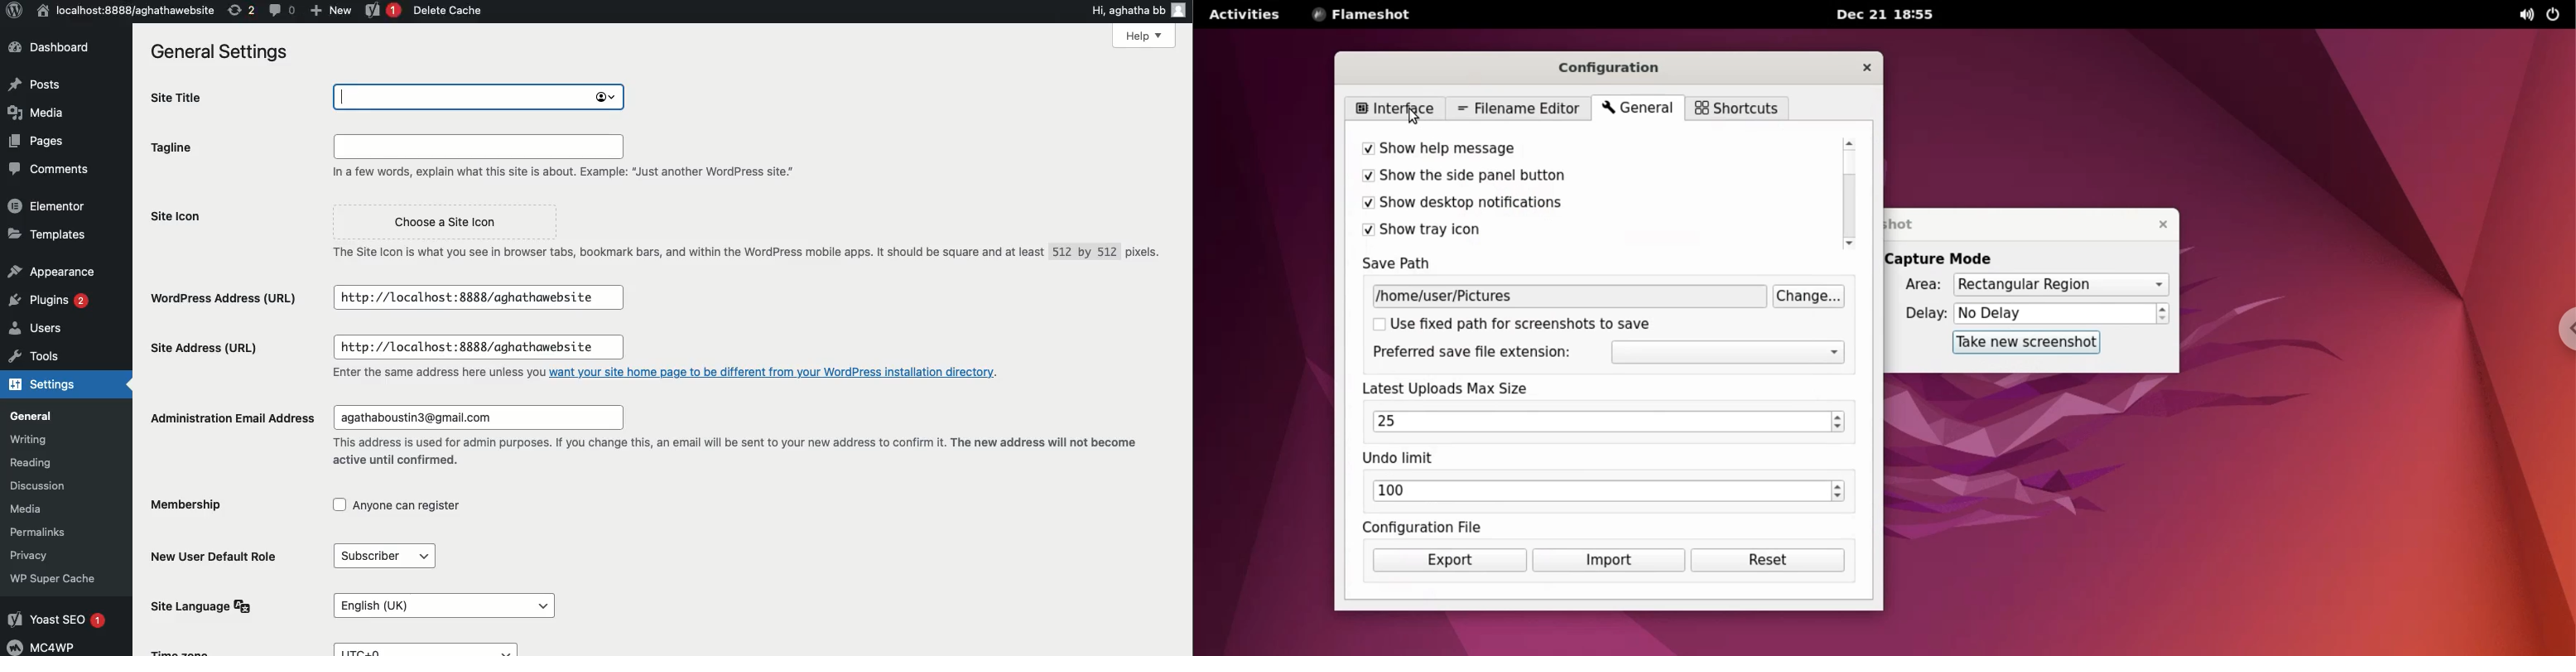  Describe the element at coordinates (1404, 458) in the screenshot. I see `undo limit` at that location.